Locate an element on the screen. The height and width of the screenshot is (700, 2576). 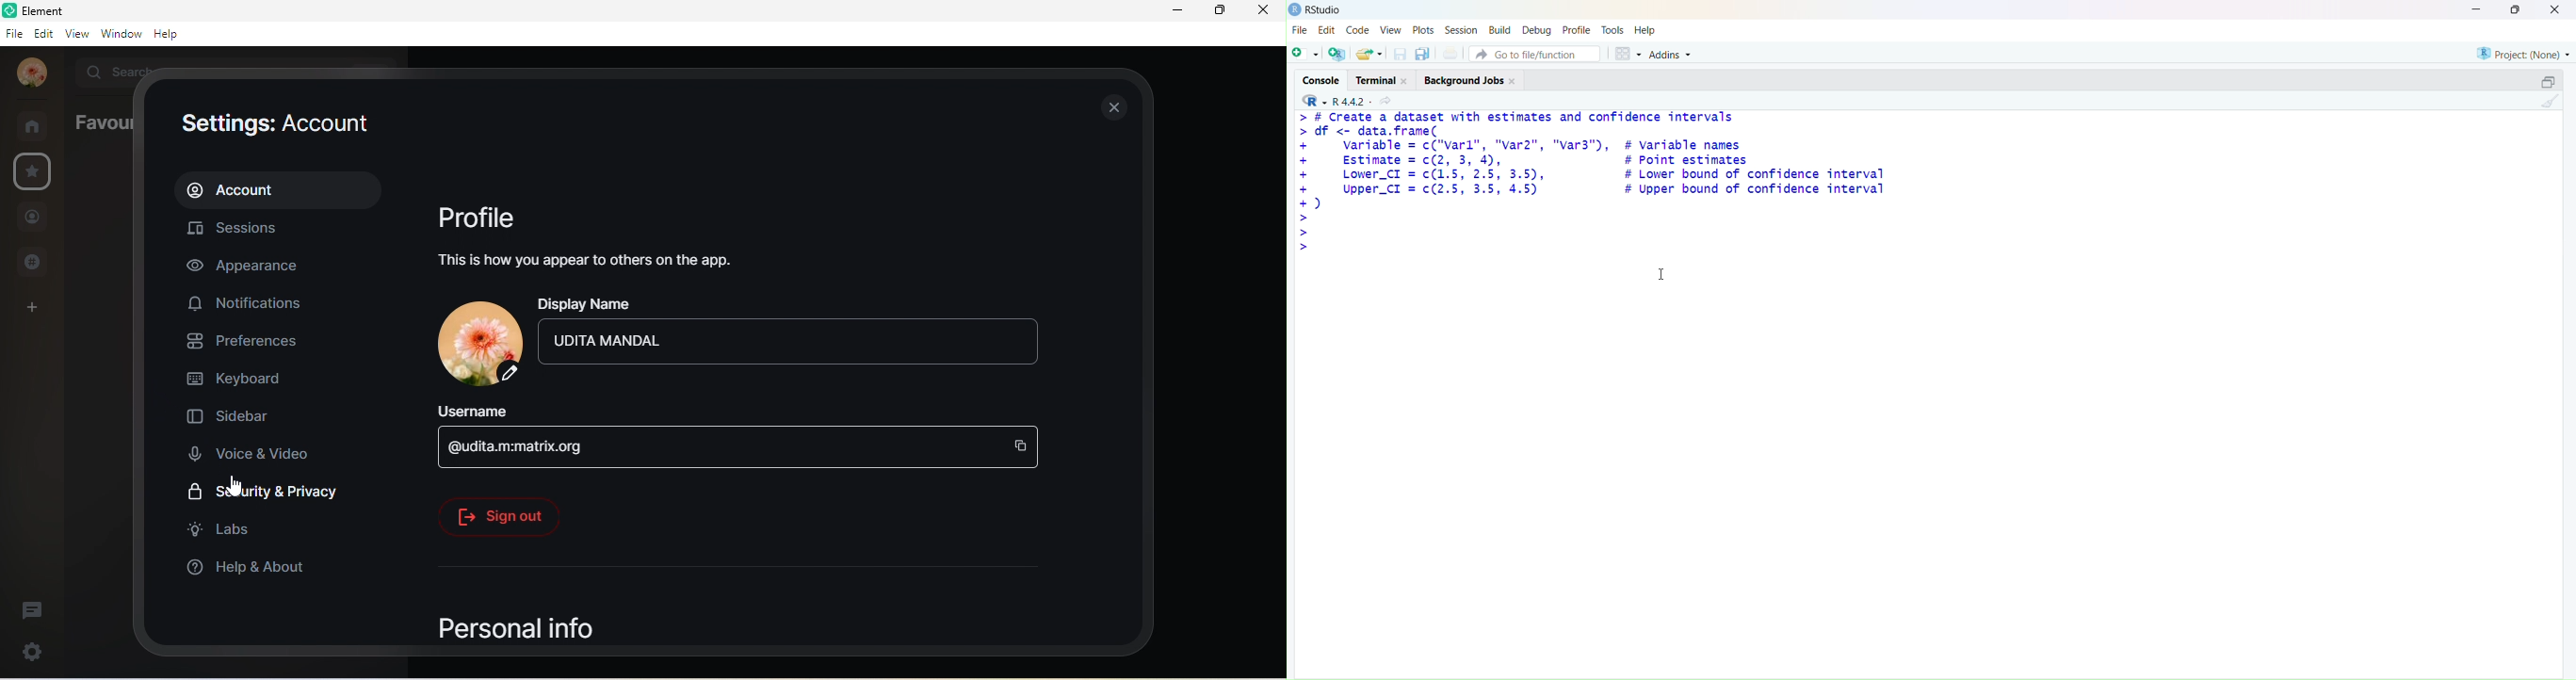
favourites is located at coordinates (103, 121).